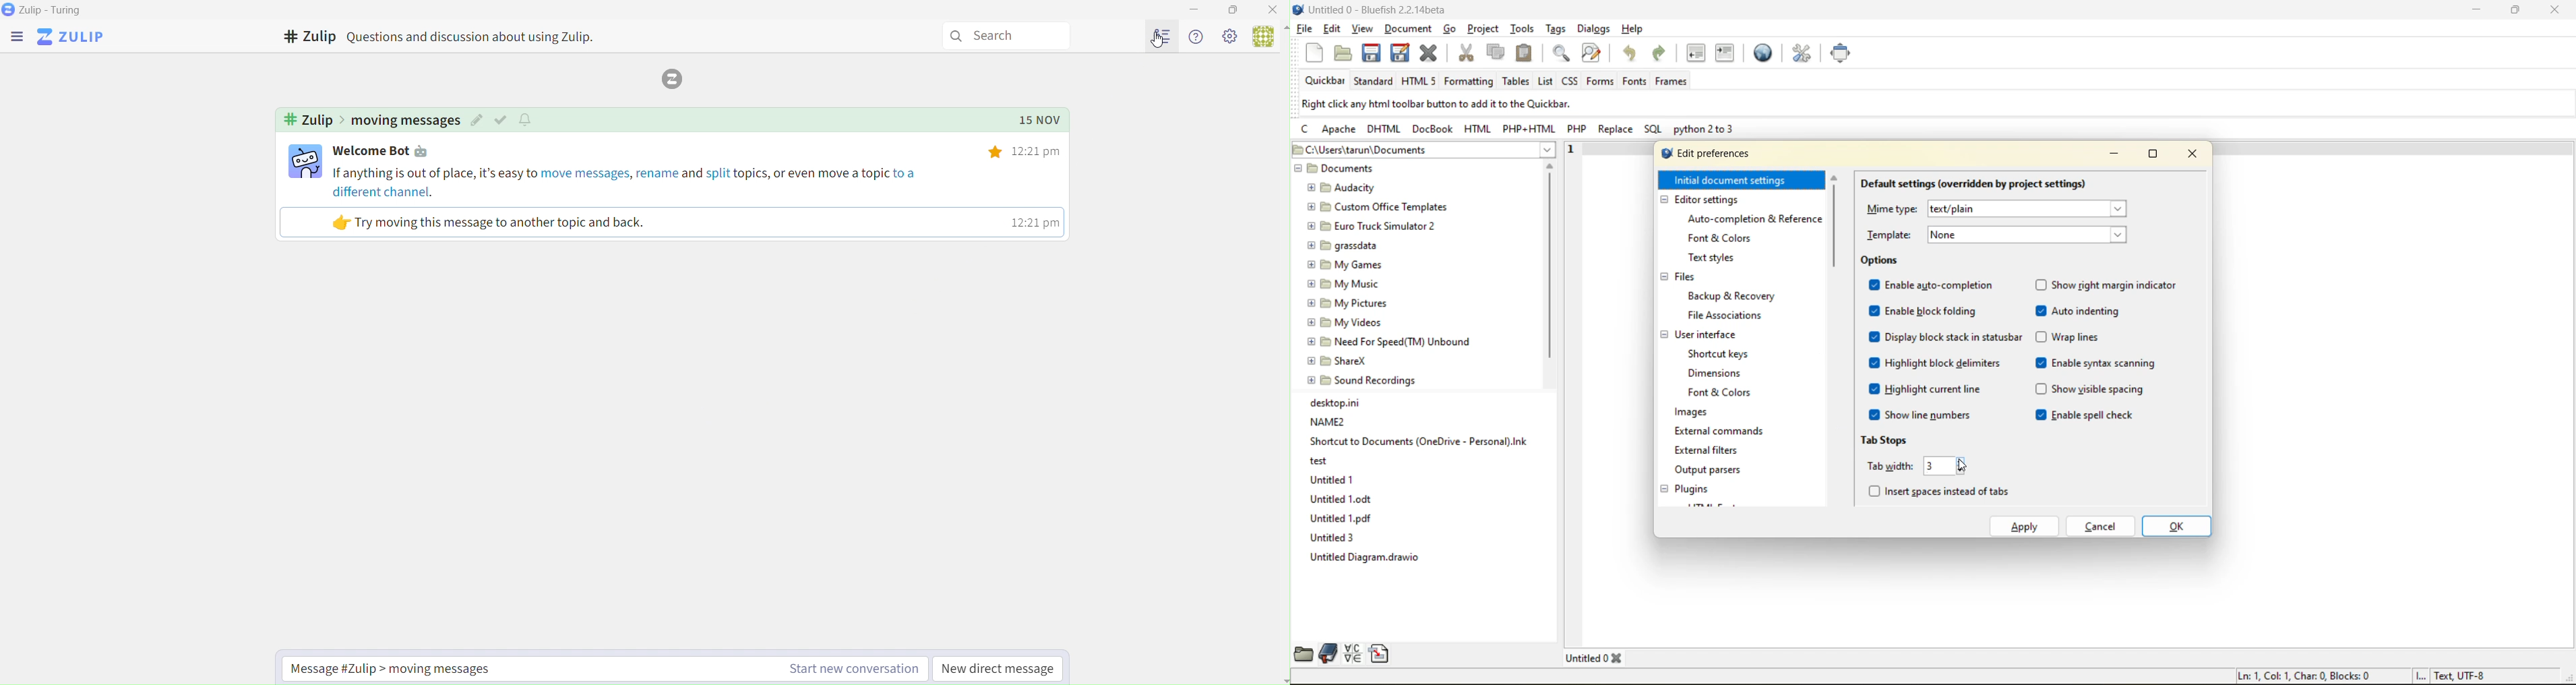 The width and height of the screenshot is (2576, 700). I want to click on formatting, so click(1469, 82).